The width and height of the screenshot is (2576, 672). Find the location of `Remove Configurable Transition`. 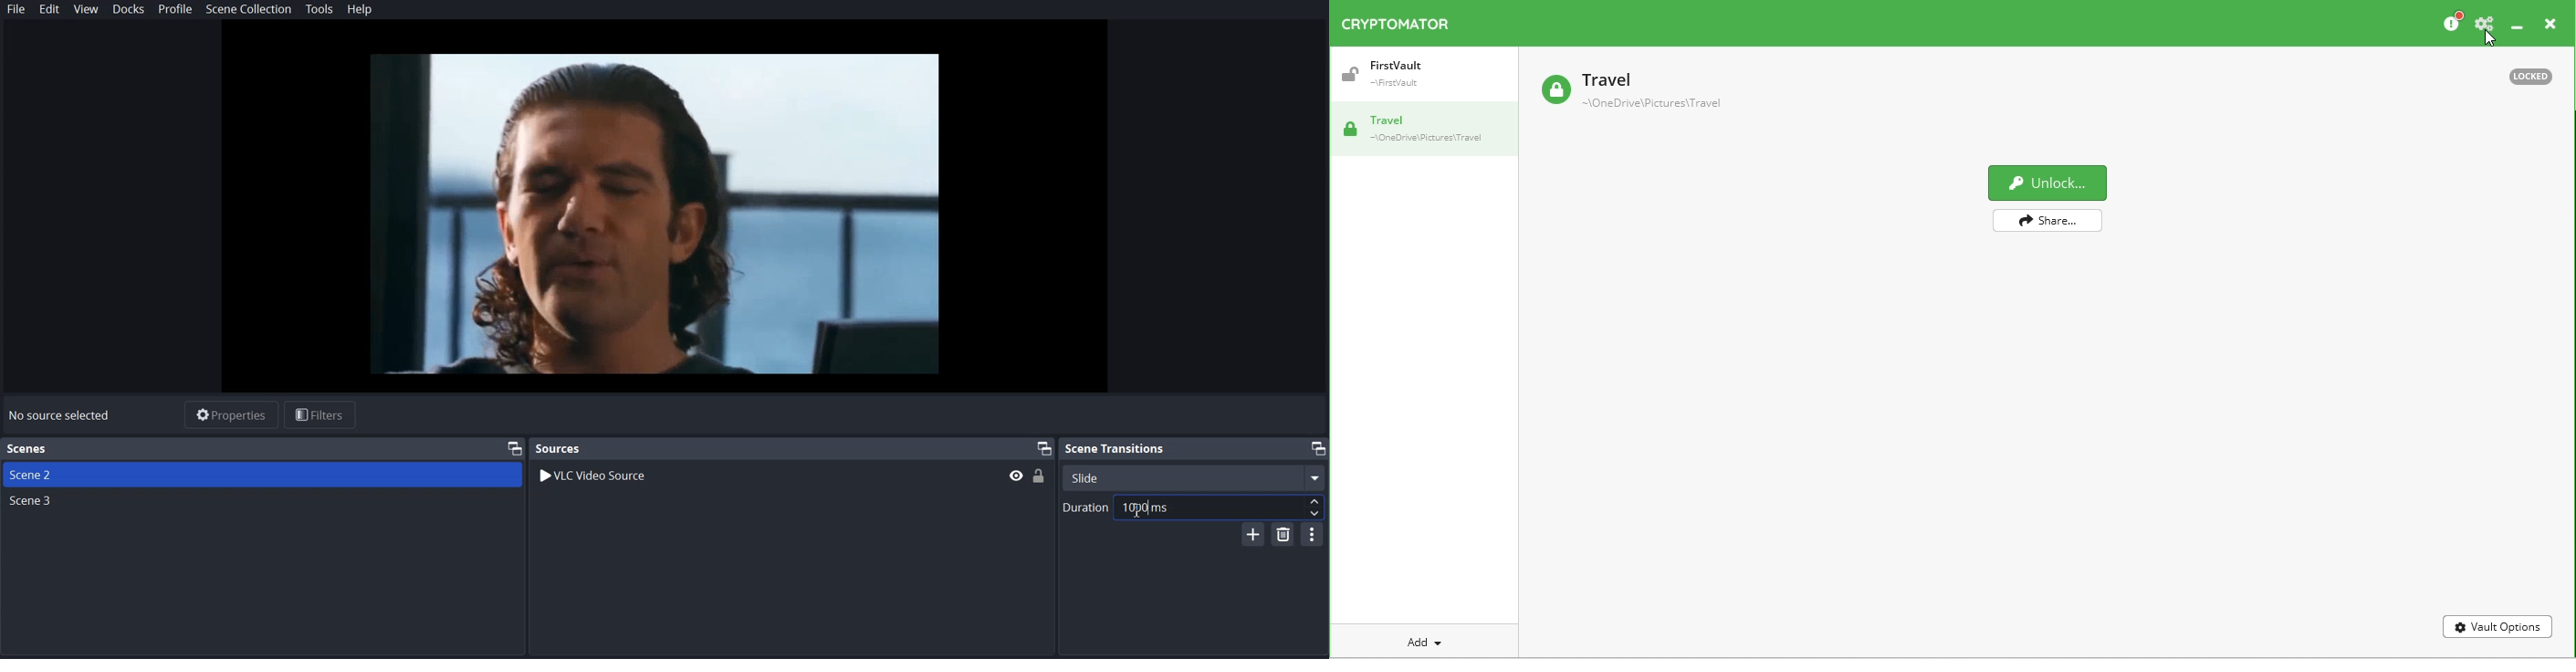

Remove Configurable Transition is located at coordinates (1285, 533).